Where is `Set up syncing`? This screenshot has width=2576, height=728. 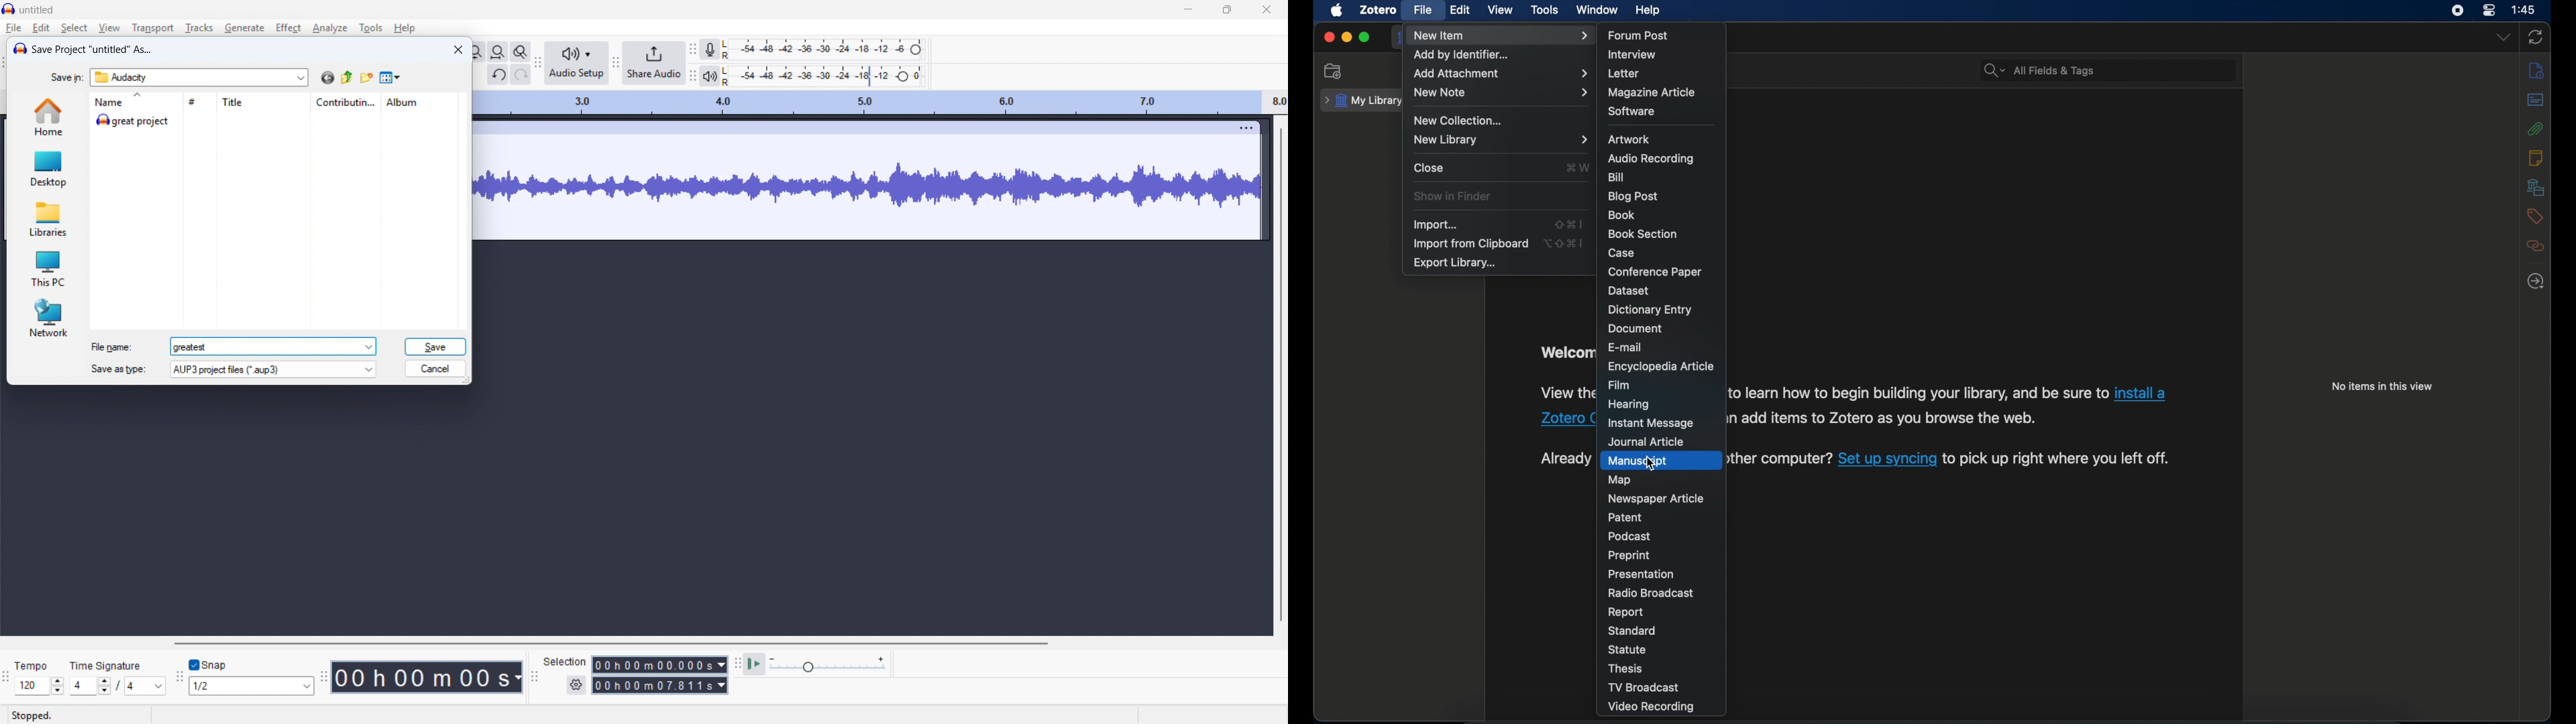 Set up syncing is located at coordinates (1888, 458).